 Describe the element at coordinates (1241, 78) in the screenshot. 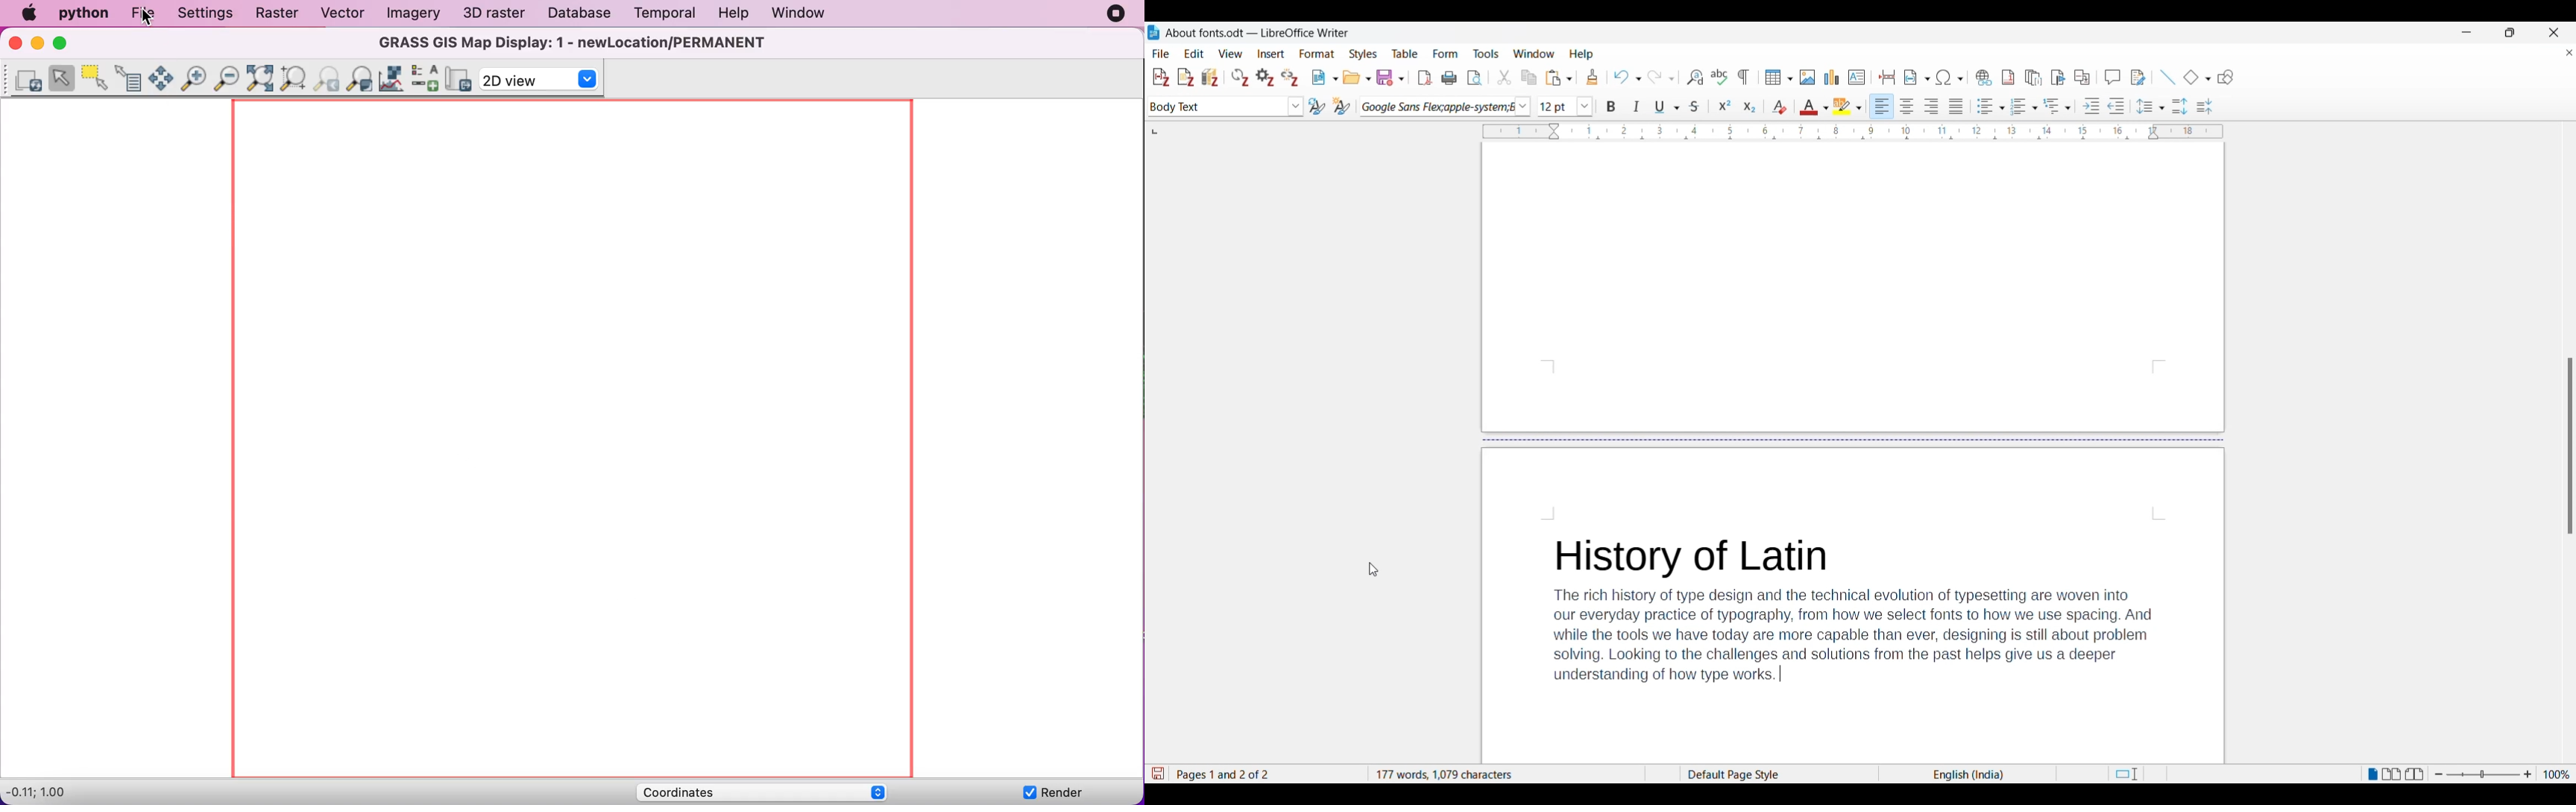

I see `Refresh` at that location.